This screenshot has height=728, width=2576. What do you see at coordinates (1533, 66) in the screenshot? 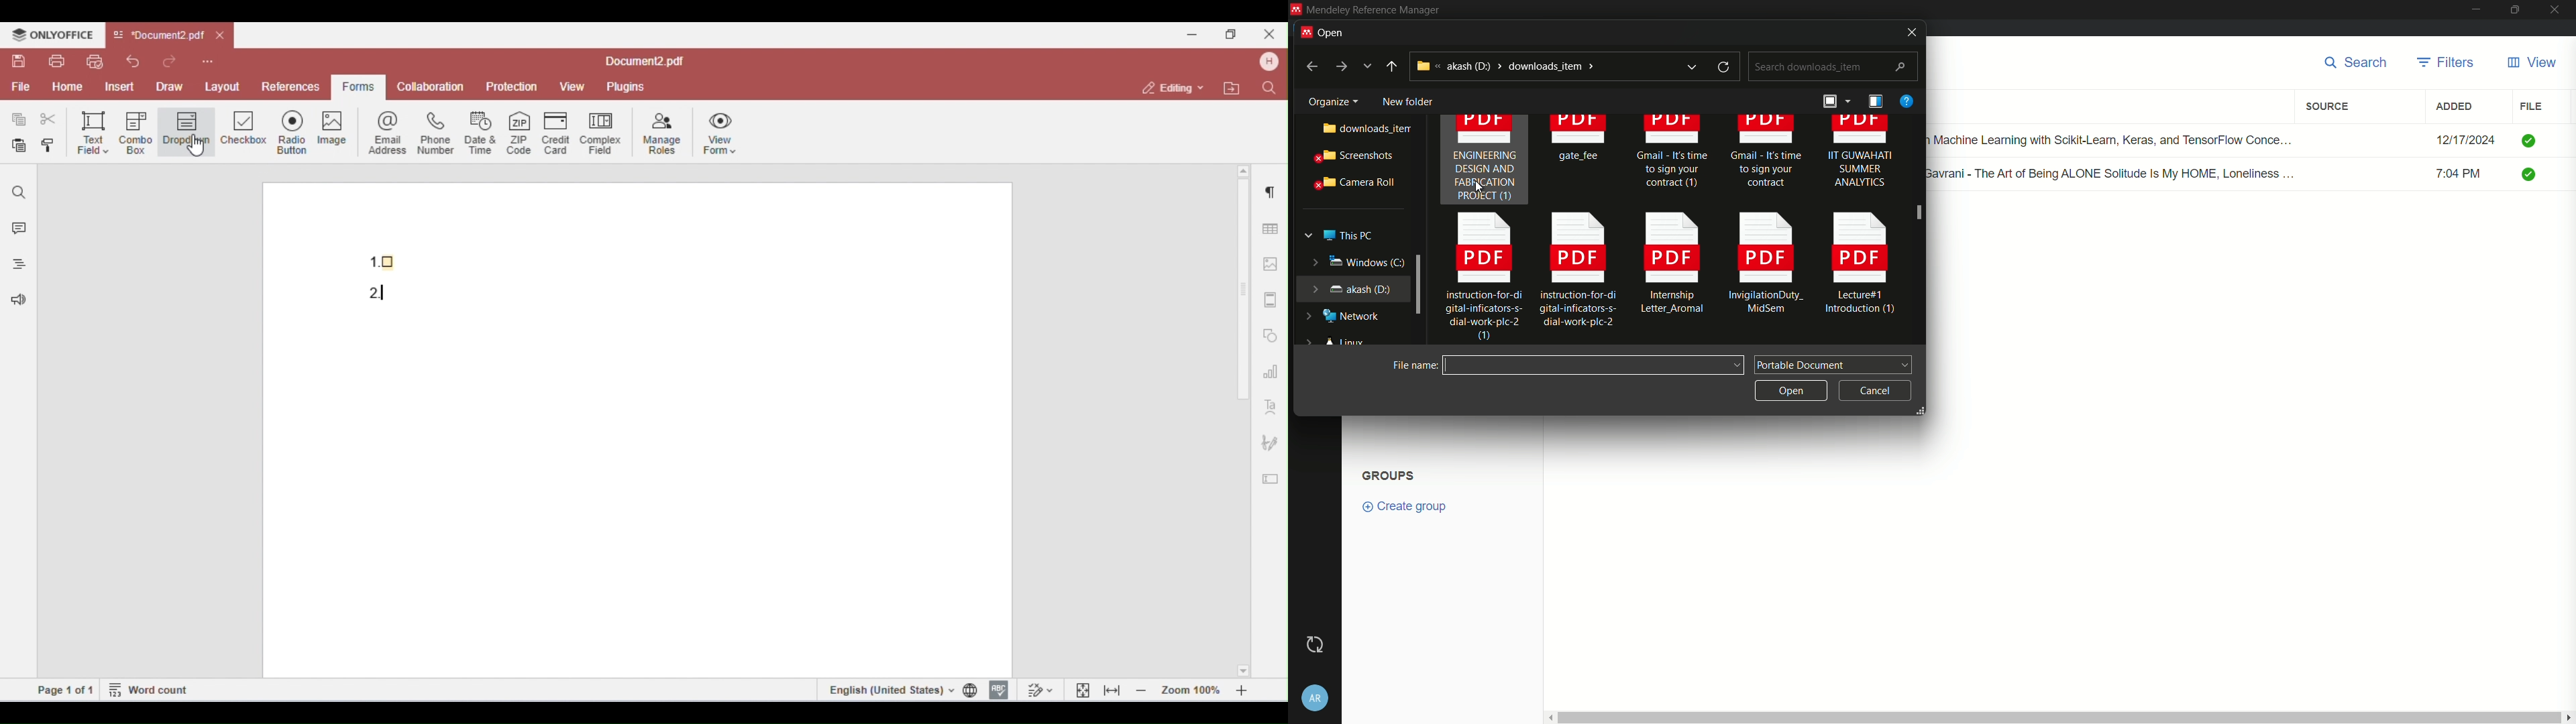
I see `akash (d:) > downloads_item` at bounding box center [1533, 66].